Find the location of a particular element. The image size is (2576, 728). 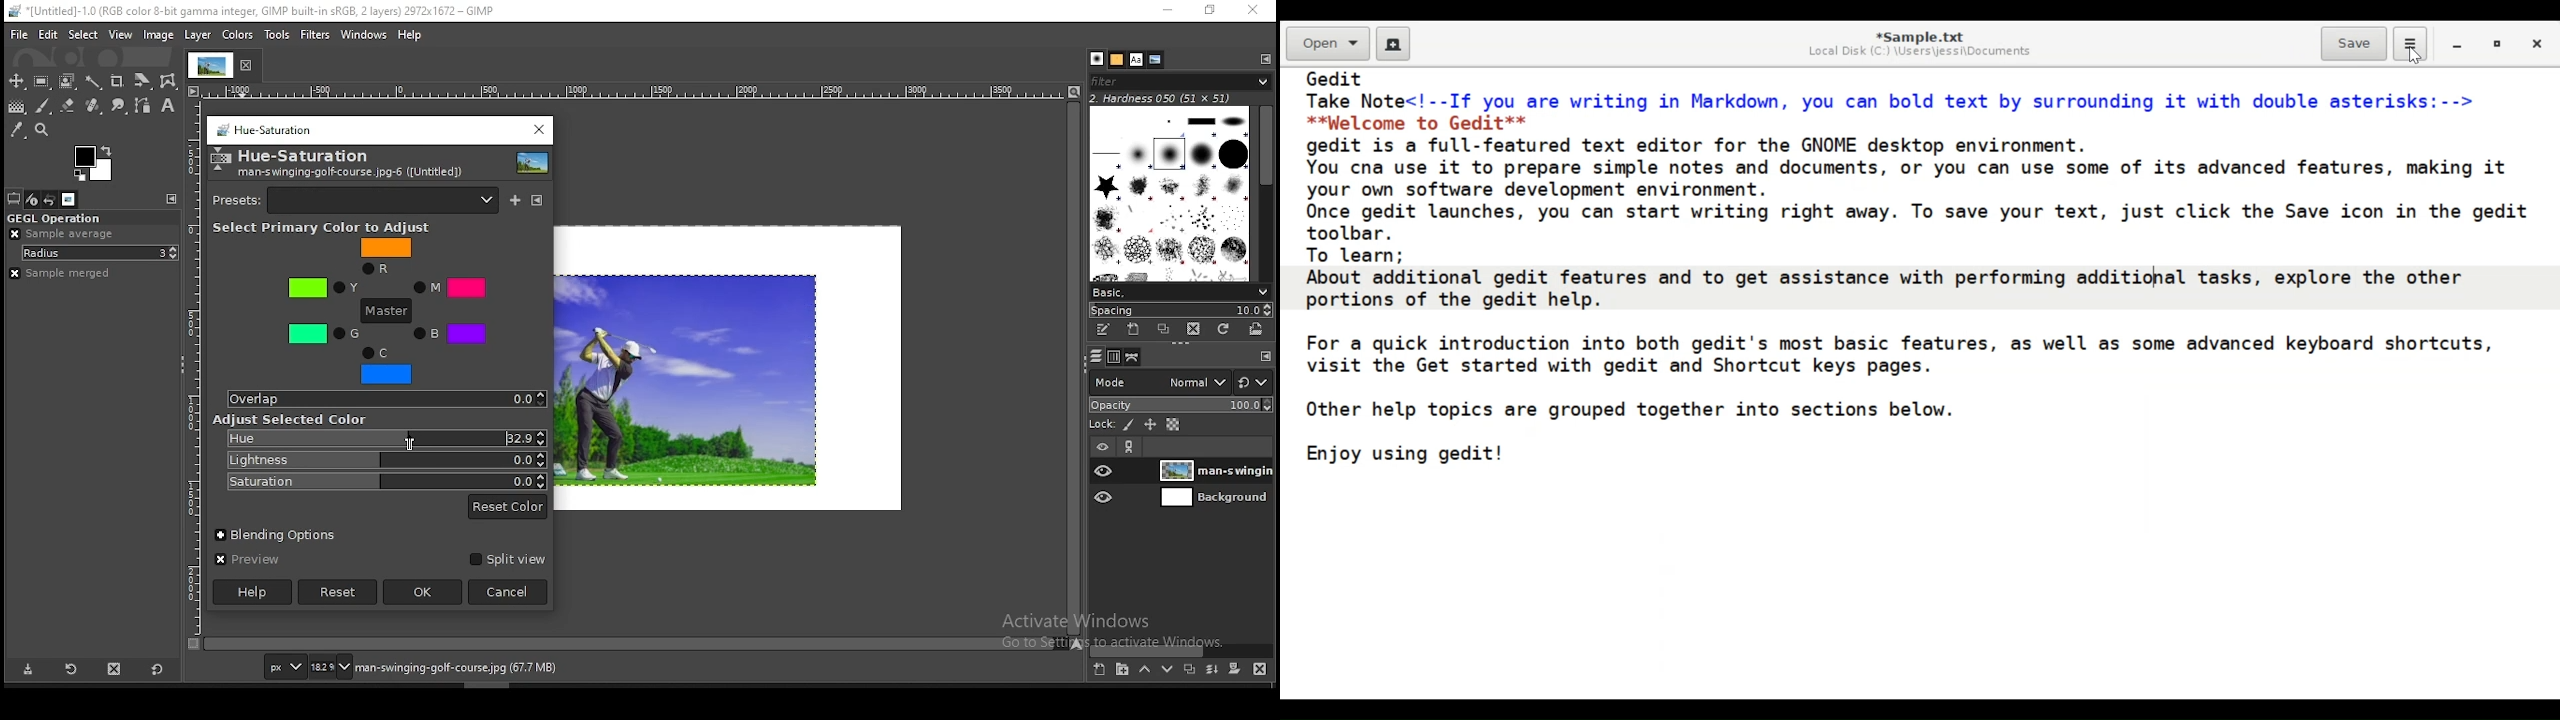

channels is located at coordinates (1113, 359).